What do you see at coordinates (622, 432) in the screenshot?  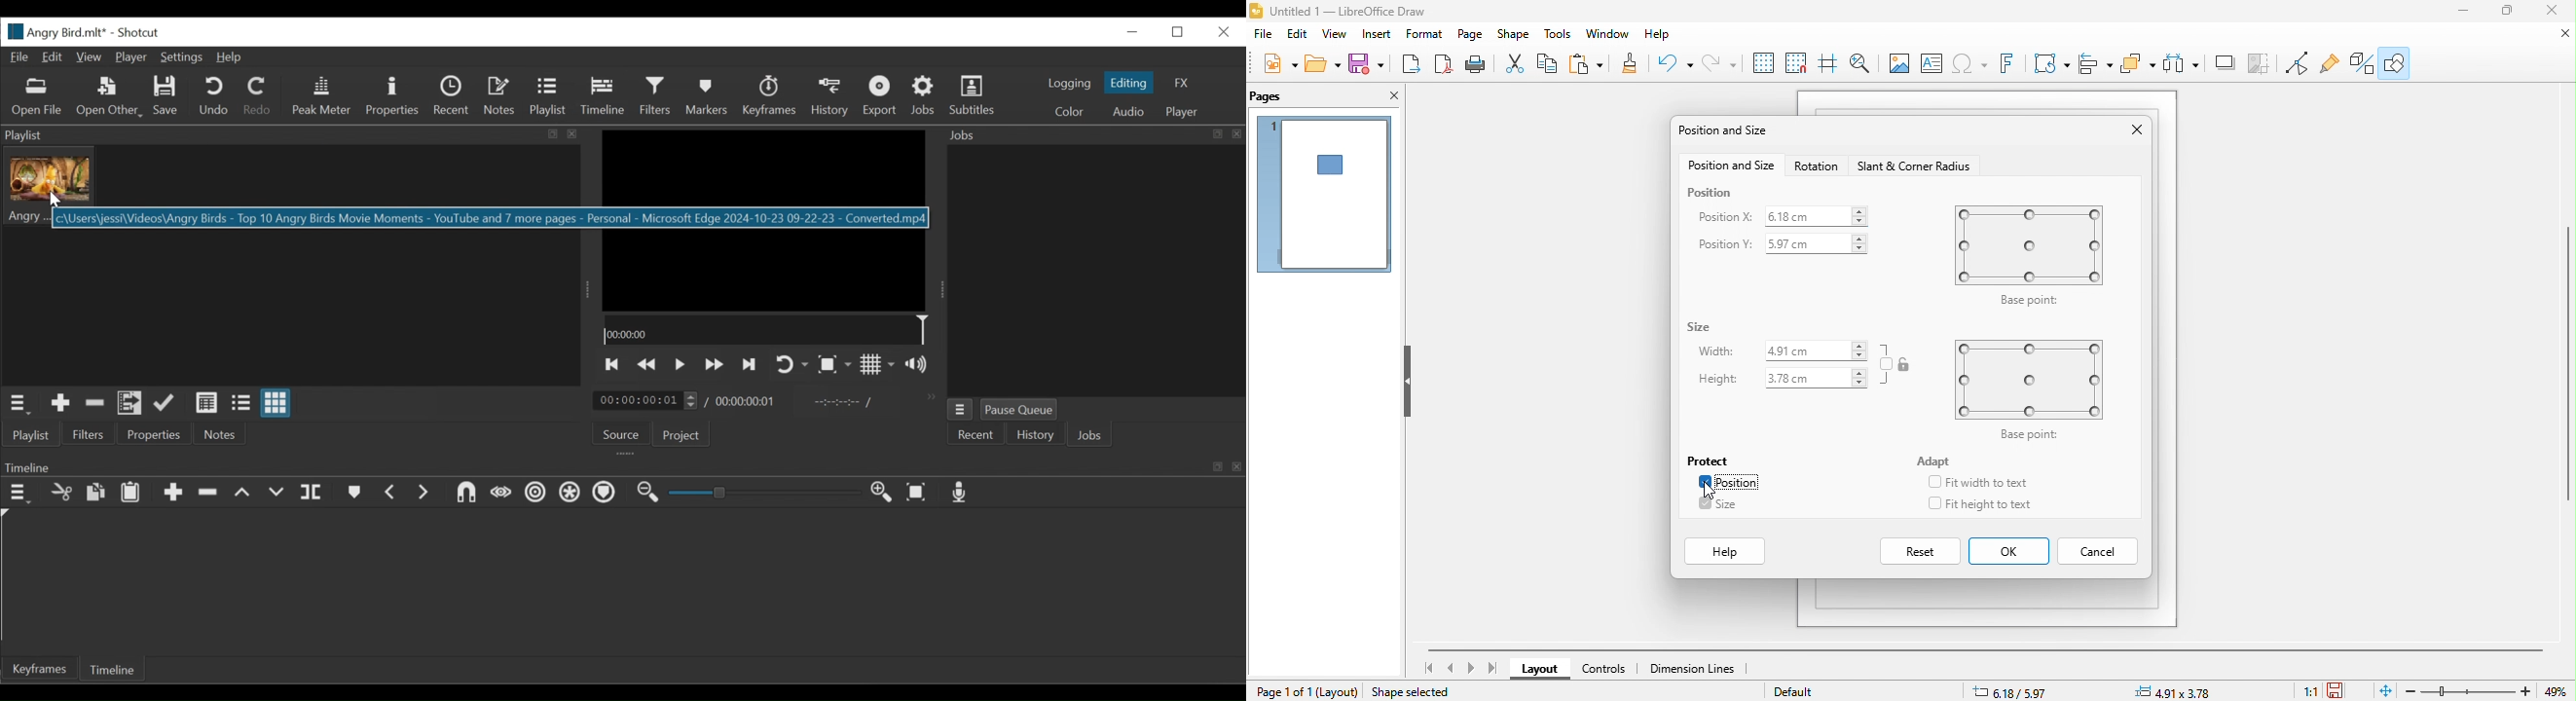 I see `Source` at bounding box center [622, 432].